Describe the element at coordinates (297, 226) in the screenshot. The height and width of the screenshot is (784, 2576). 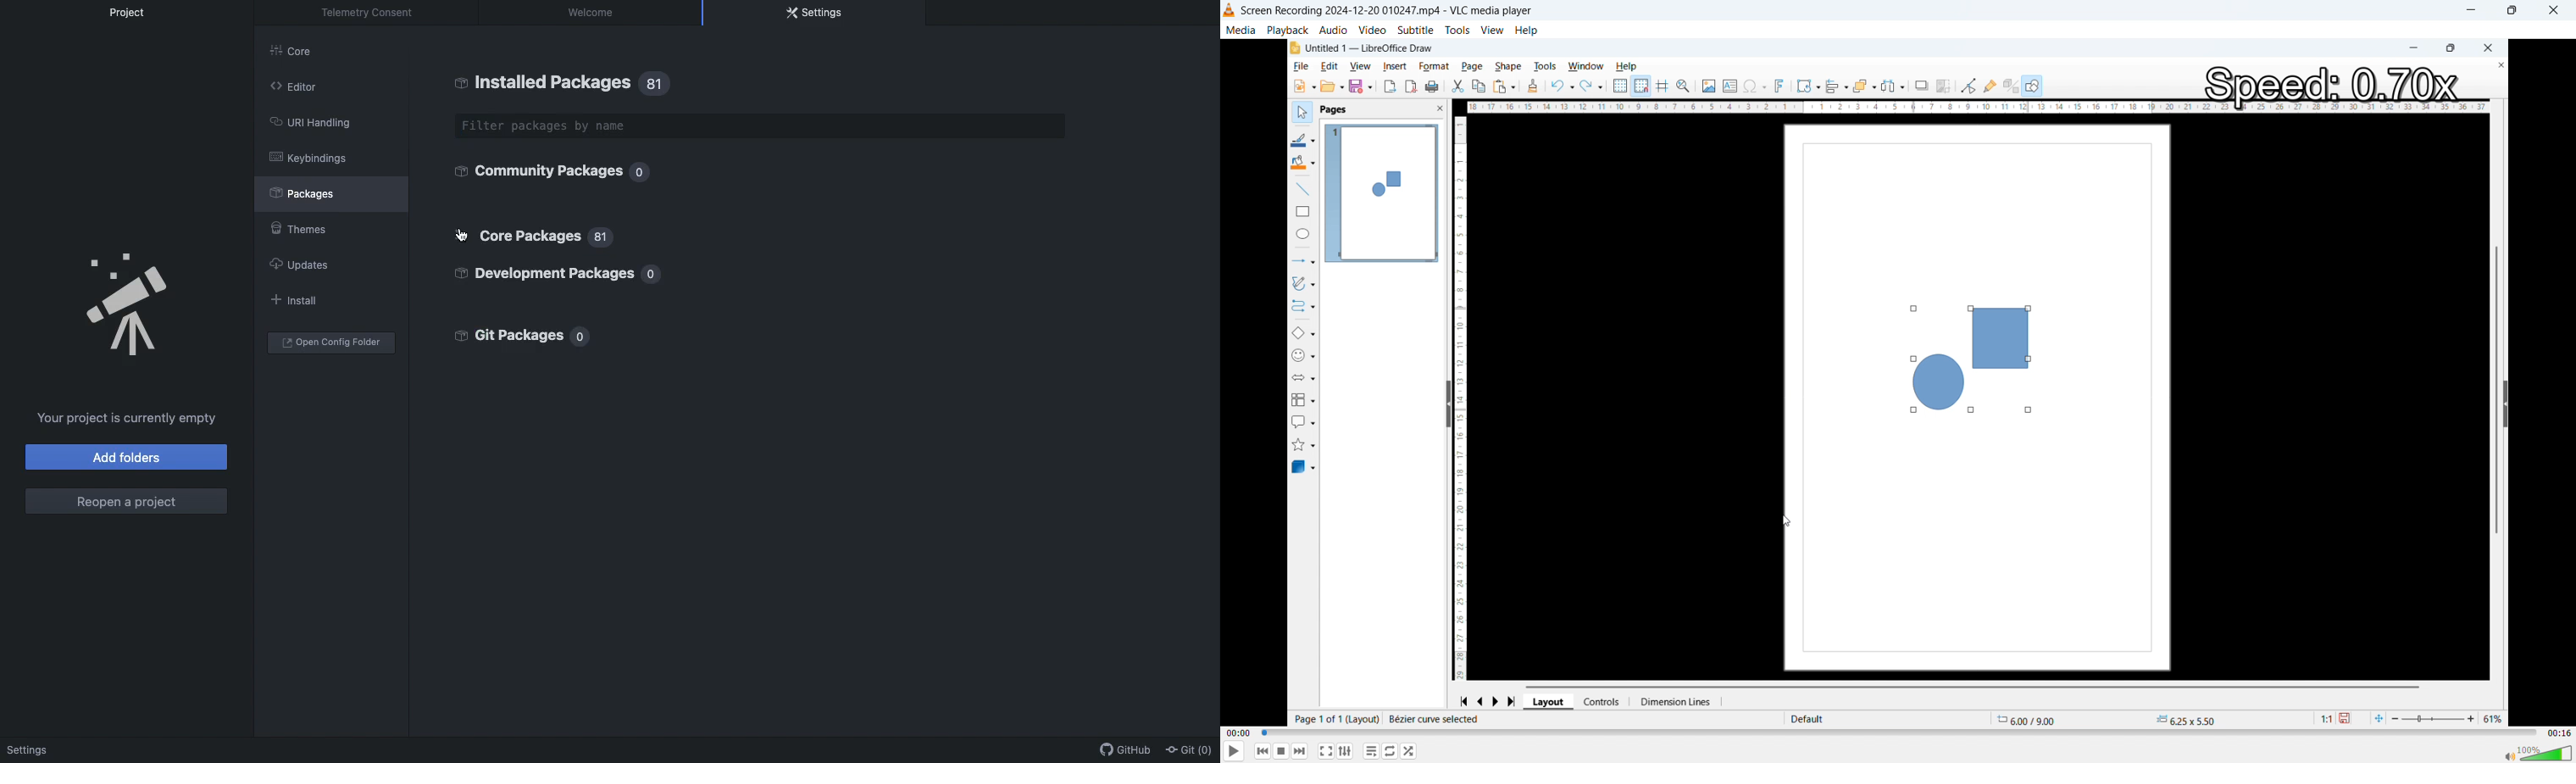
I see `Themes` at that location.